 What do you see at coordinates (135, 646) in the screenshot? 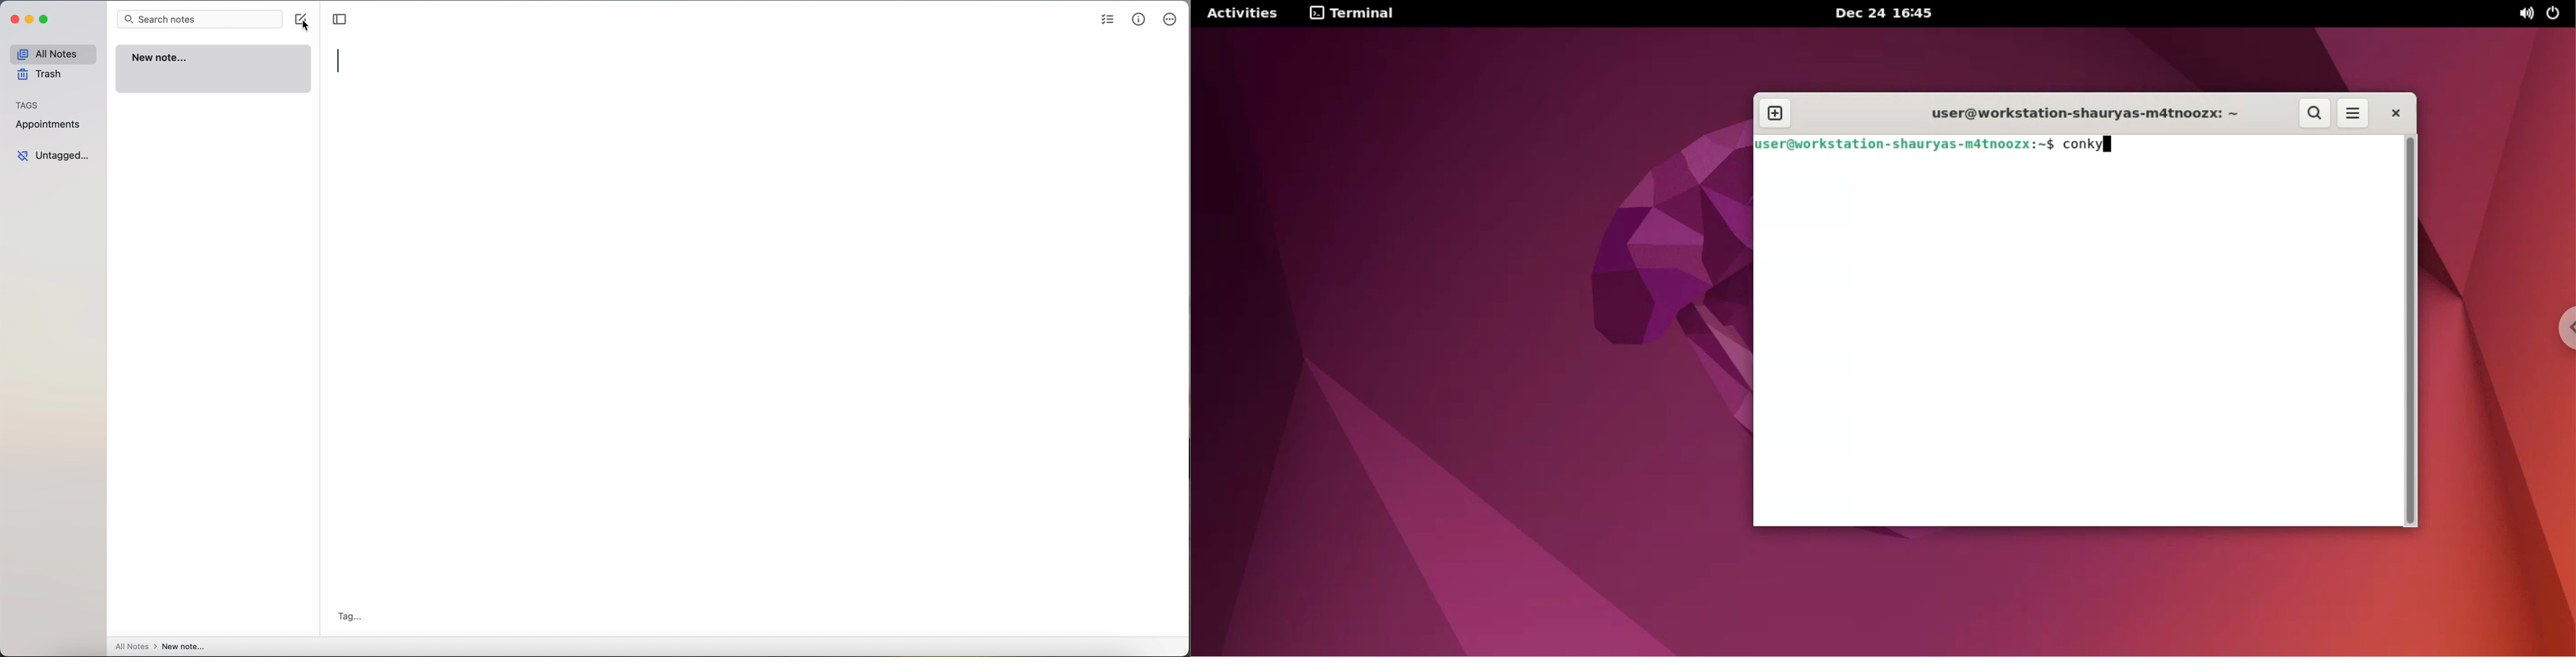
I see `all notes` at bounding box center [135, 646].